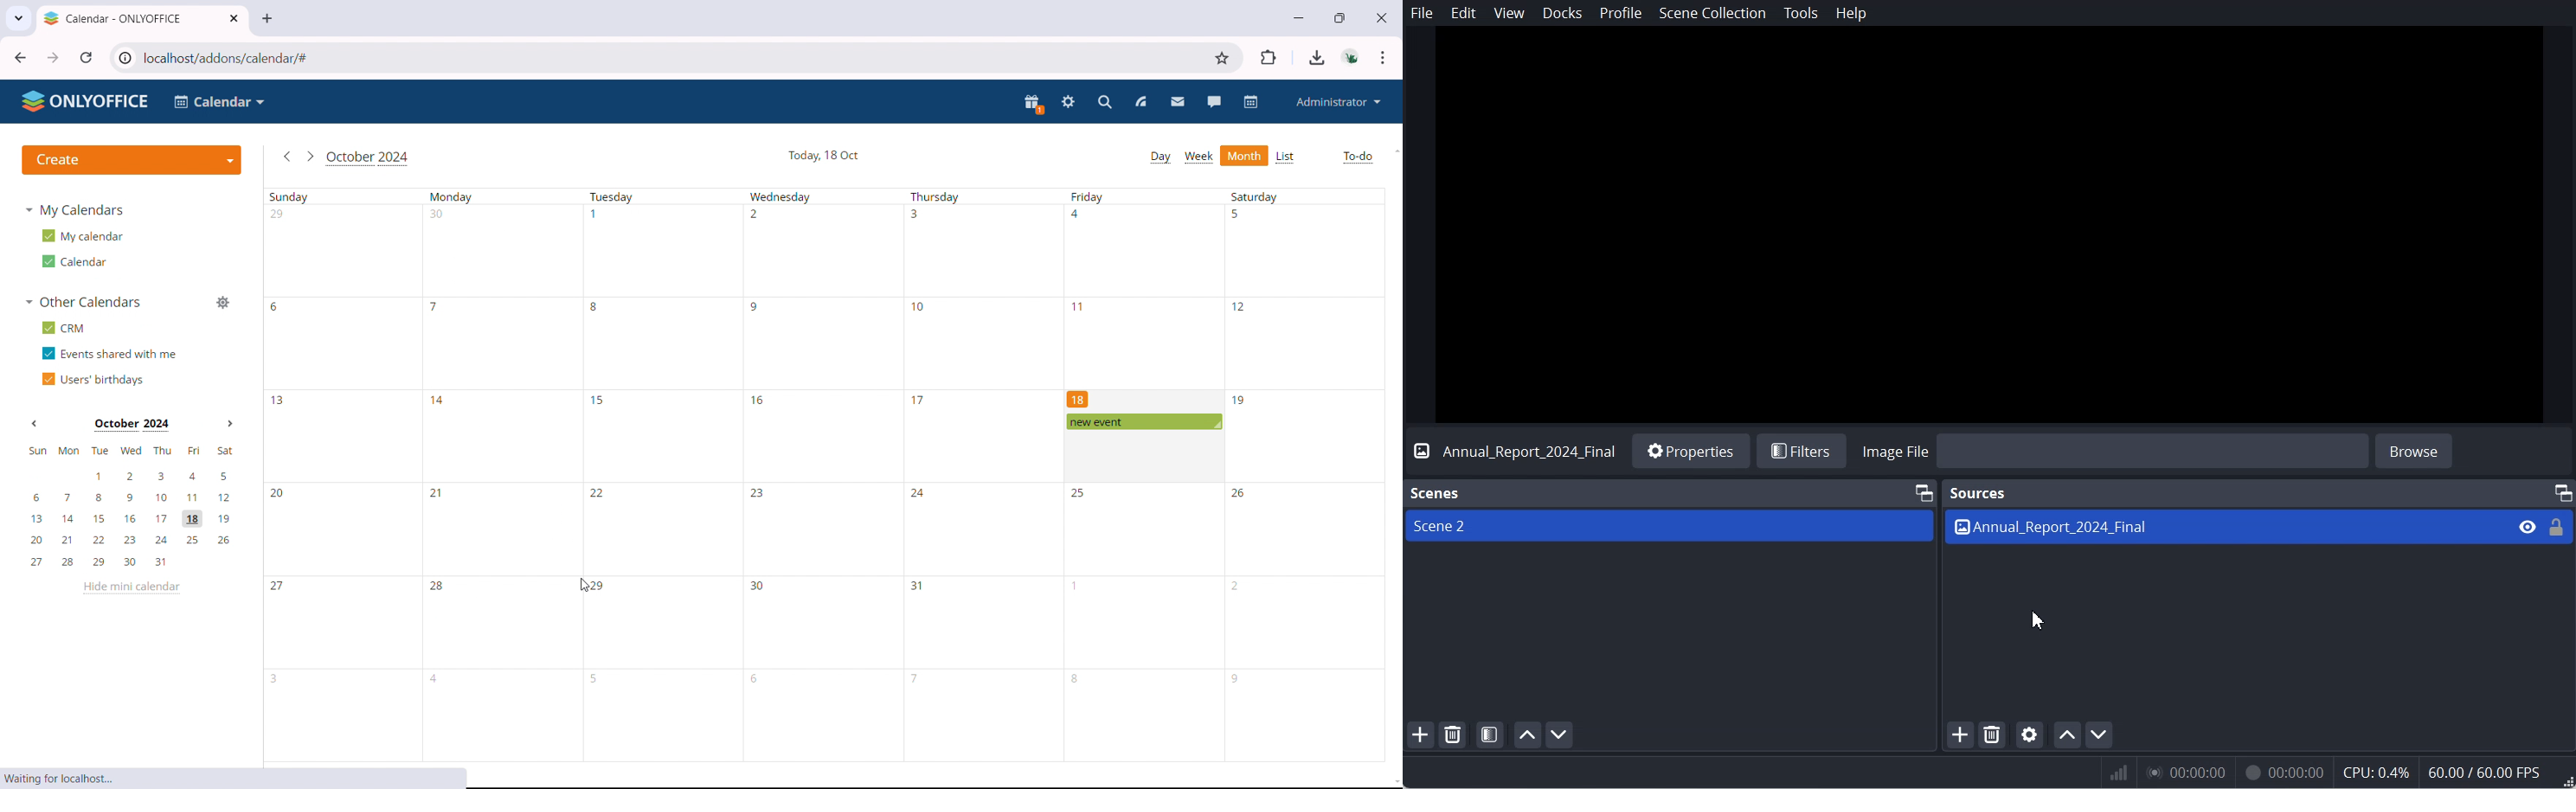 The image size is (2576, 812). Describe the element at coordinates (1801, 450) in the screenshot. I see `Filters` at that location.